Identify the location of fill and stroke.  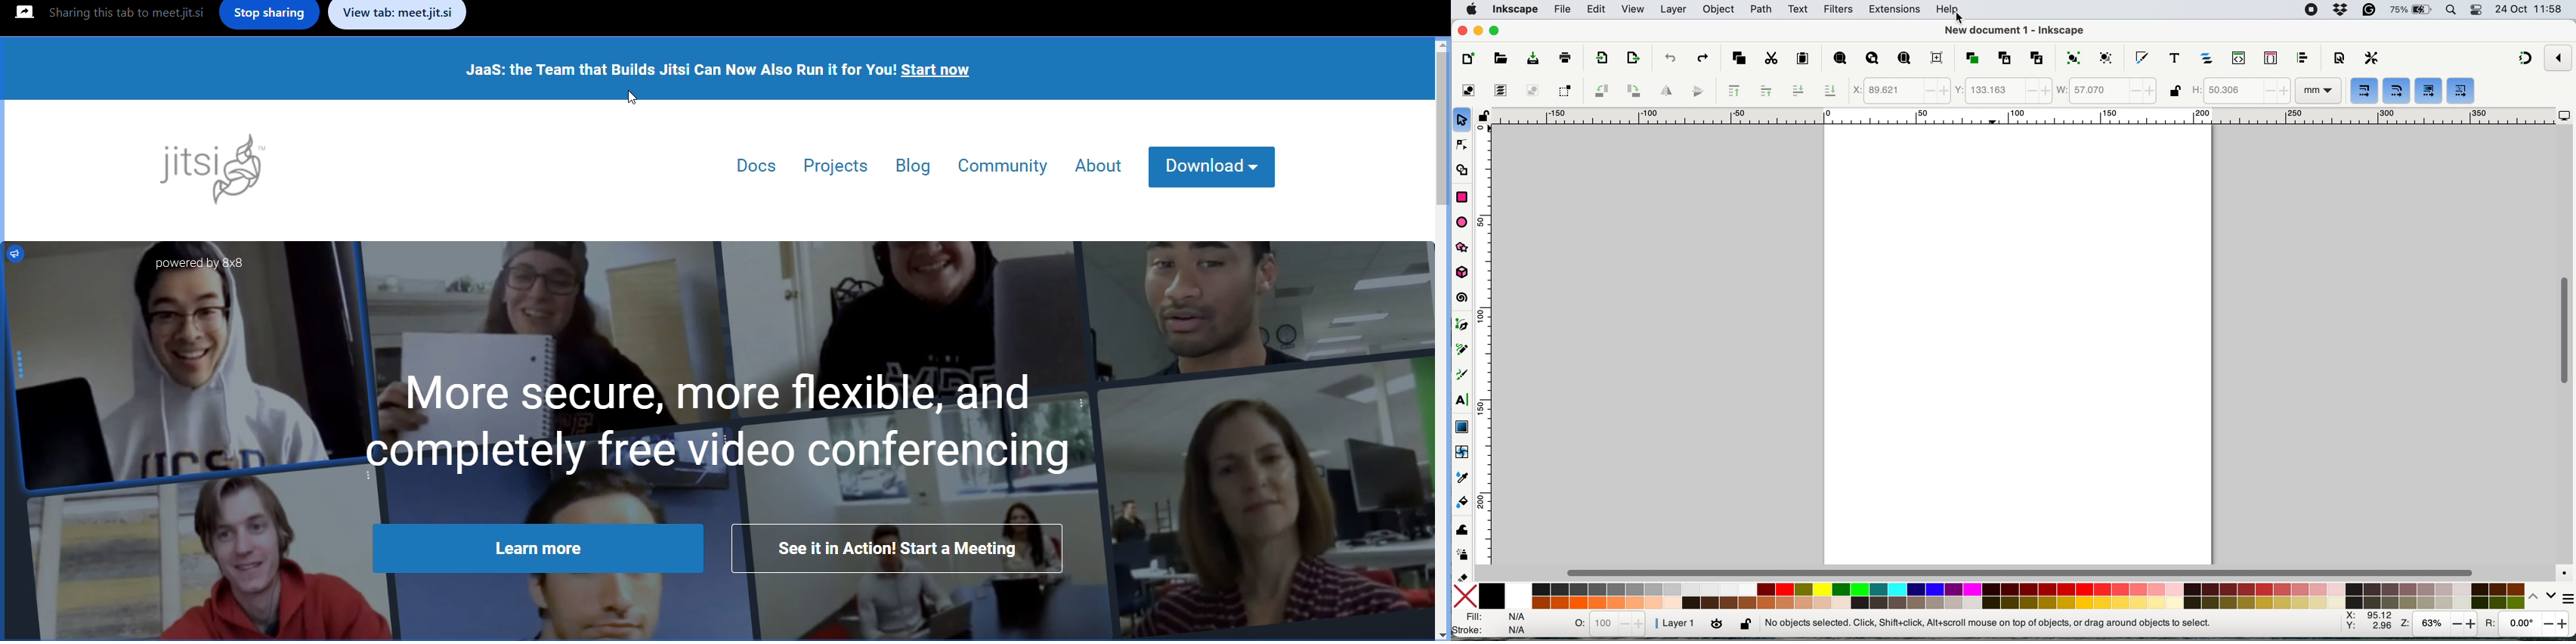
(2138, 57).